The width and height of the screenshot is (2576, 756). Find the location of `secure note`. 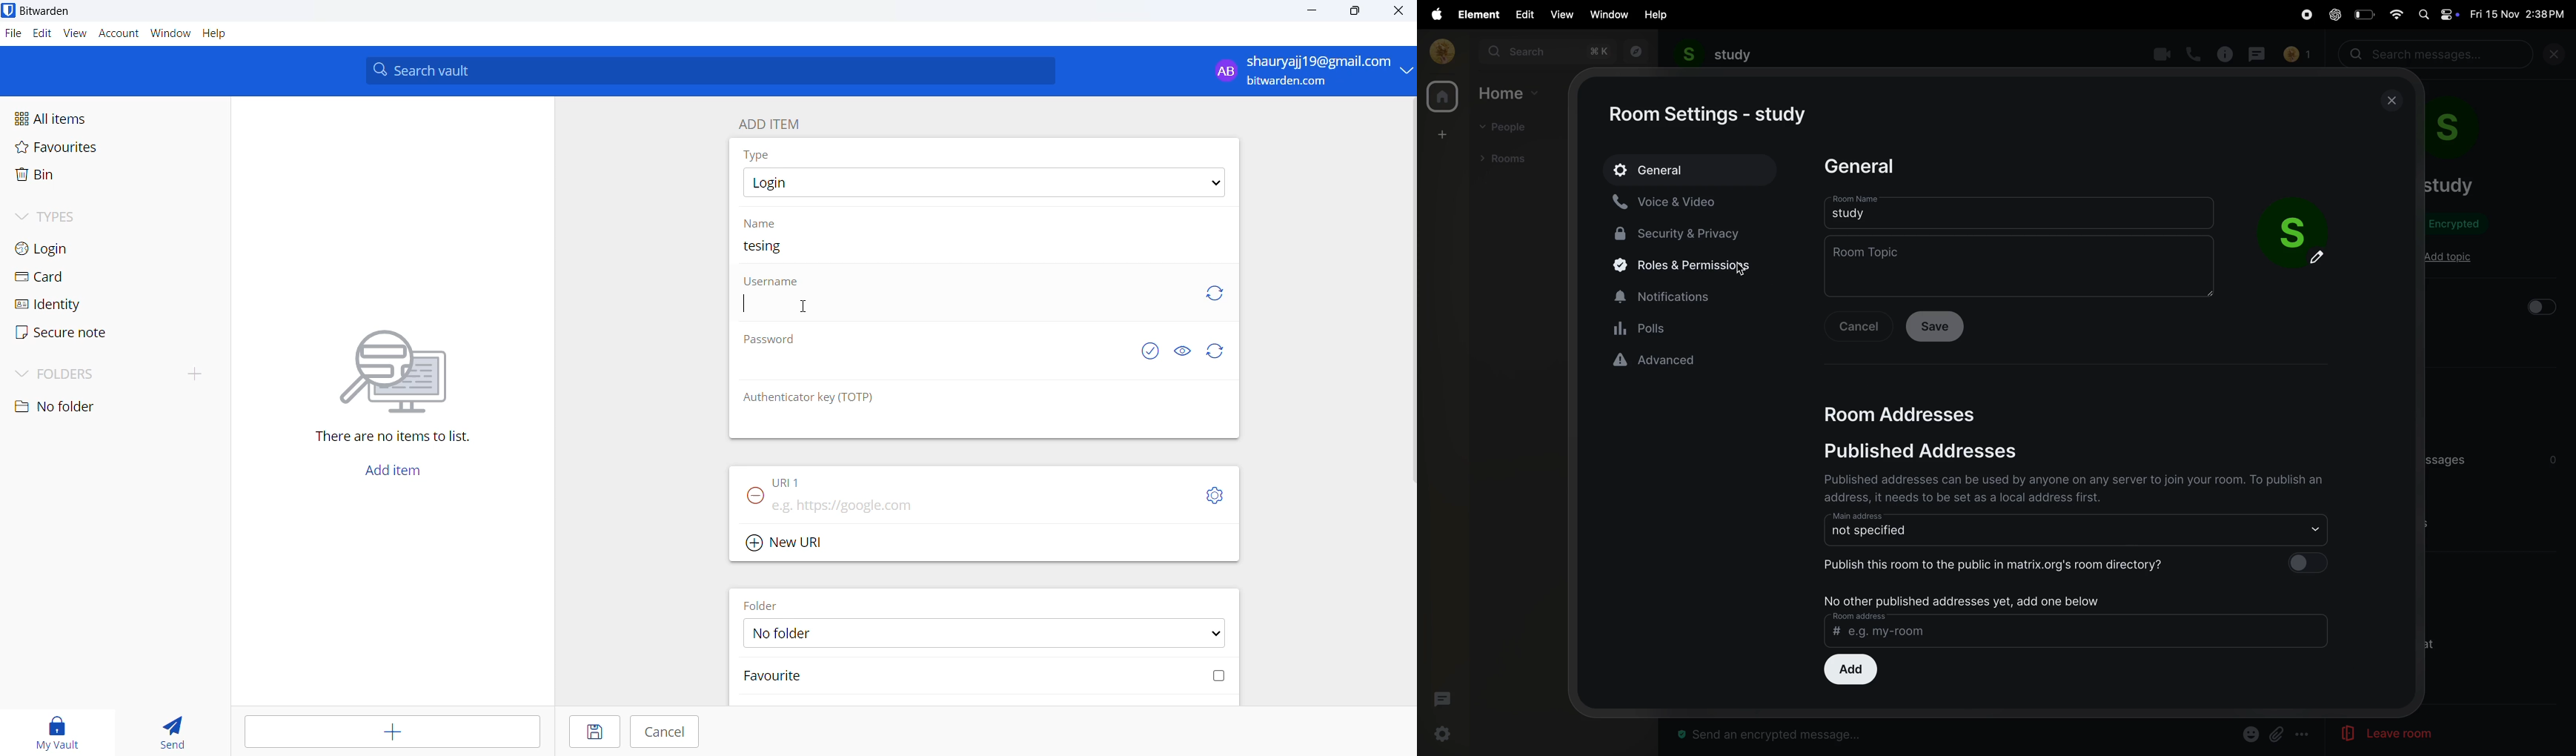

secure note is located at coordinates (80, 335).